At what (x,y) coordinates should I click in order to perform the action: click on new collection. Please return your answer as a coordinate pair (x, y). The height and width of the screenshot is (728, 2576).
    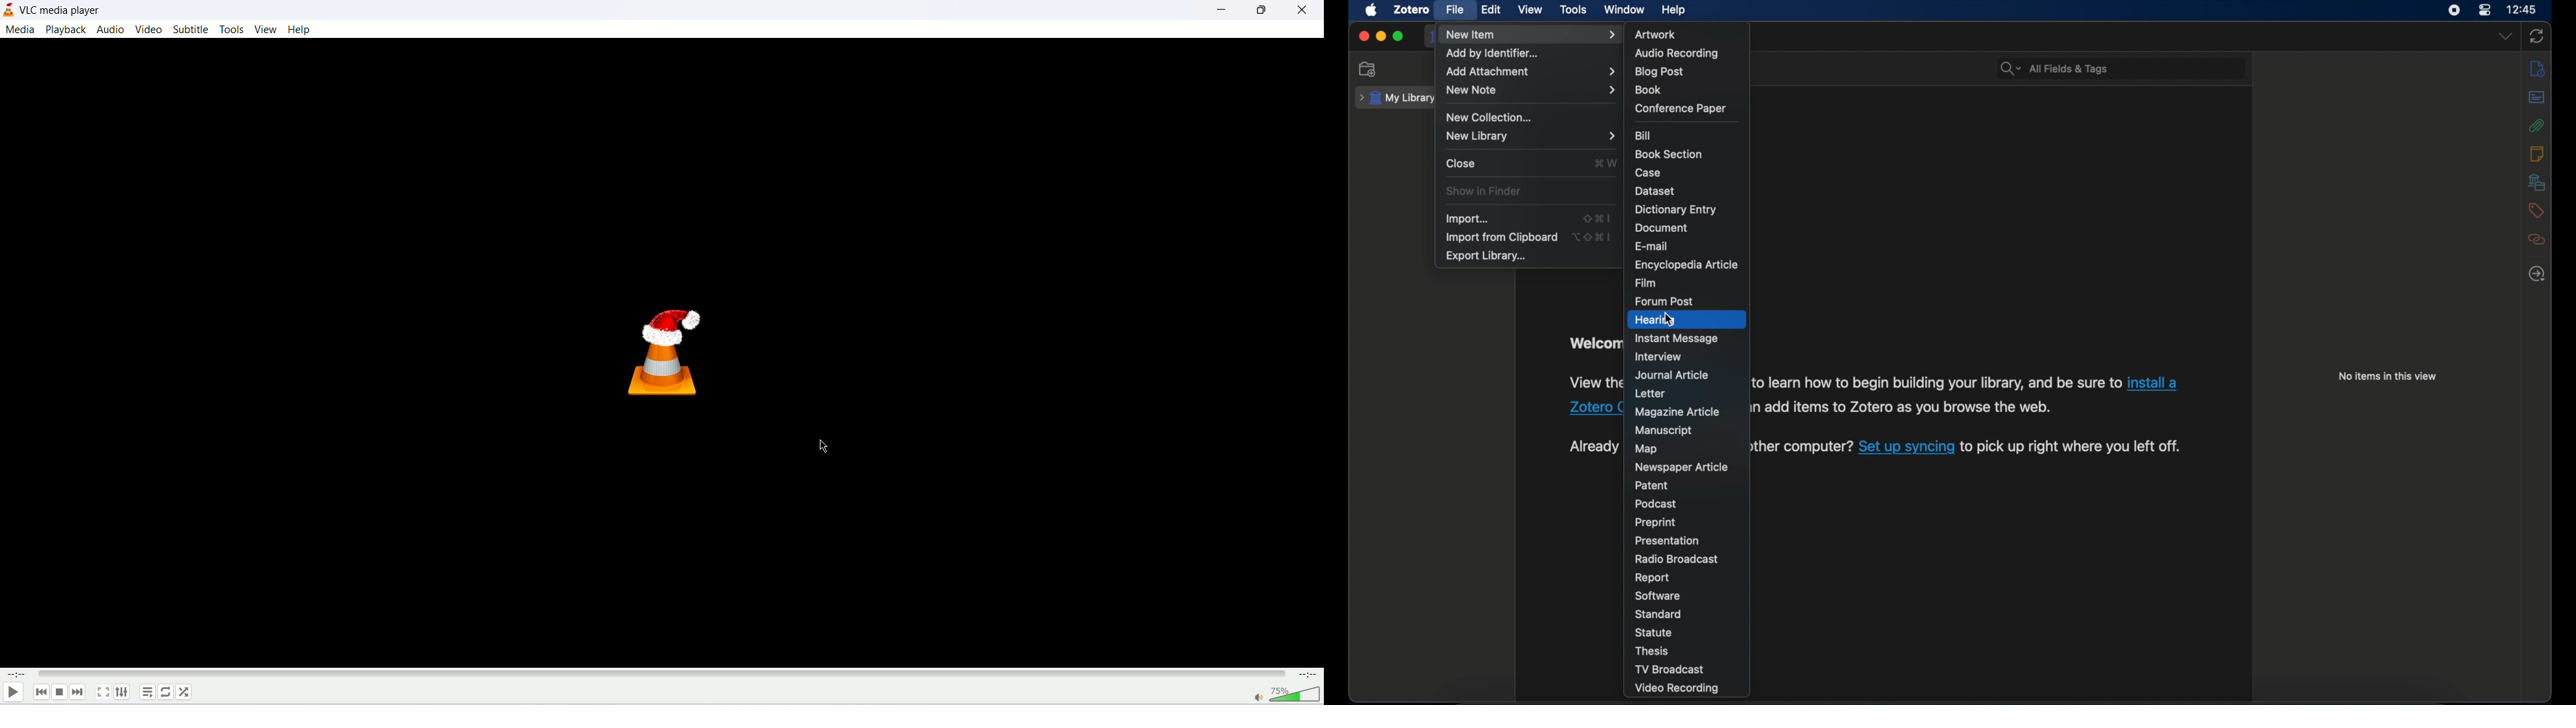
    Looking at the image, I should click on (1370, 69).